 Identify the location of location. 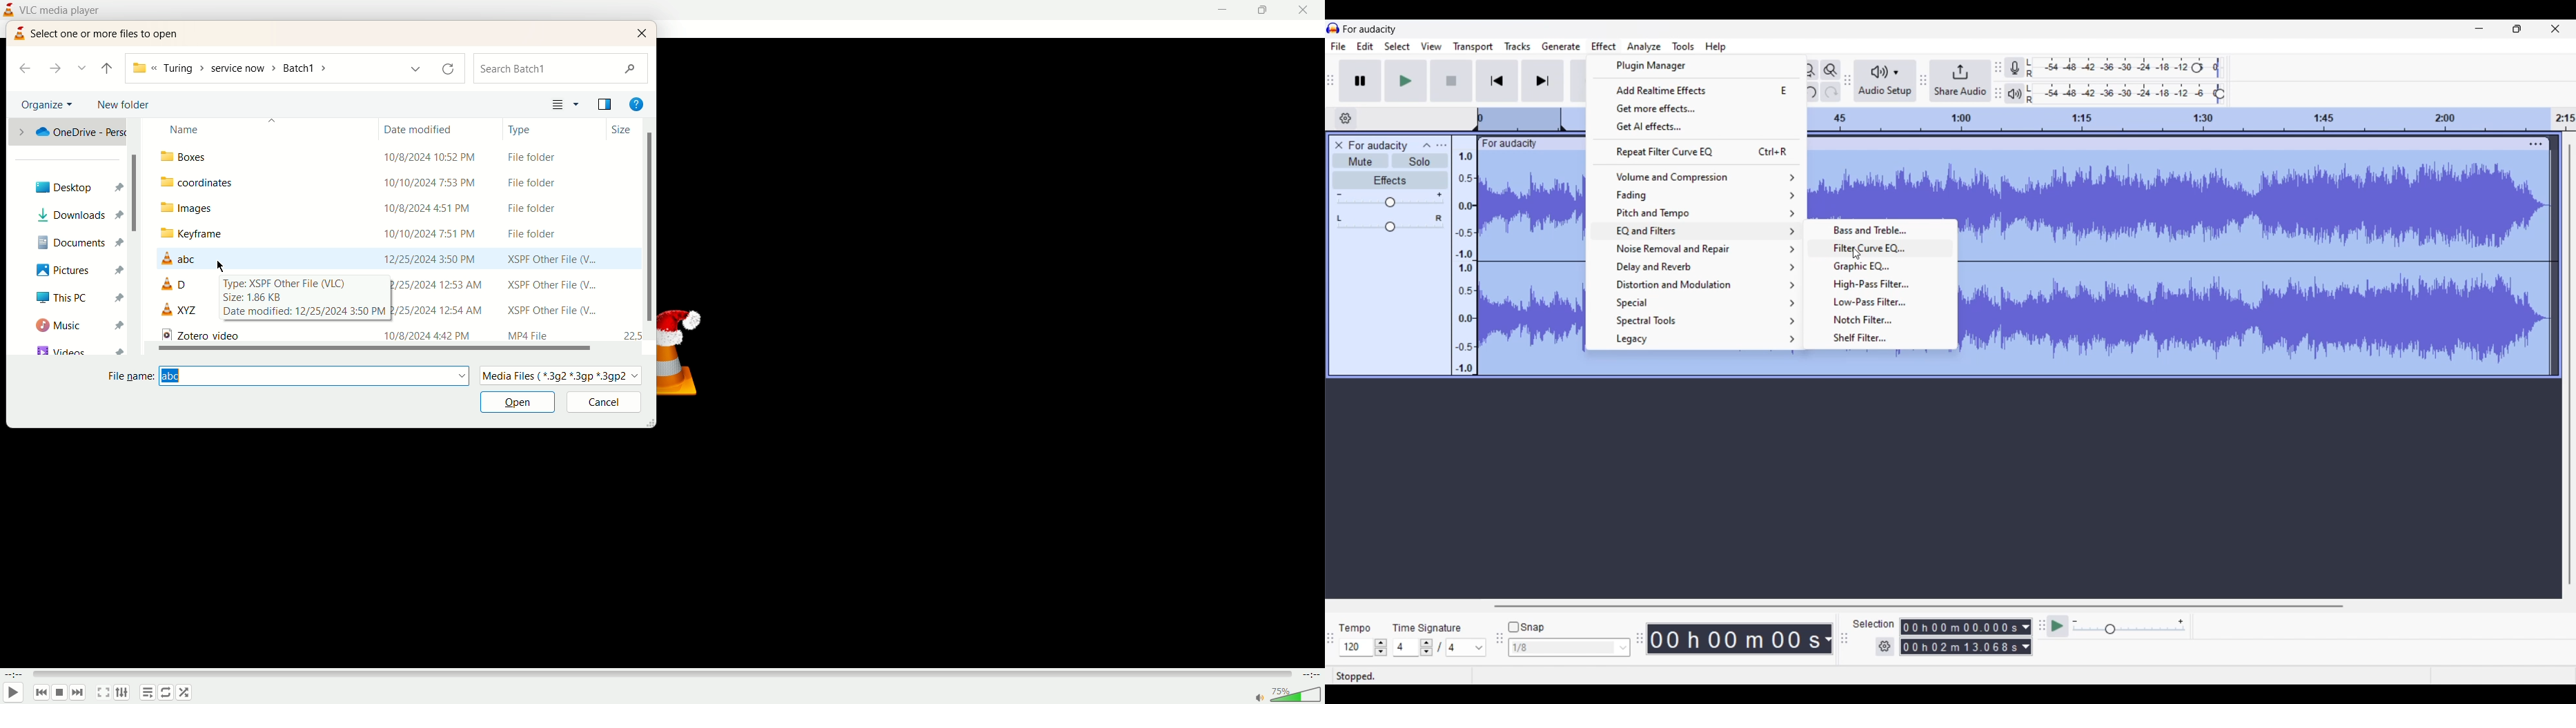
(68, 133).